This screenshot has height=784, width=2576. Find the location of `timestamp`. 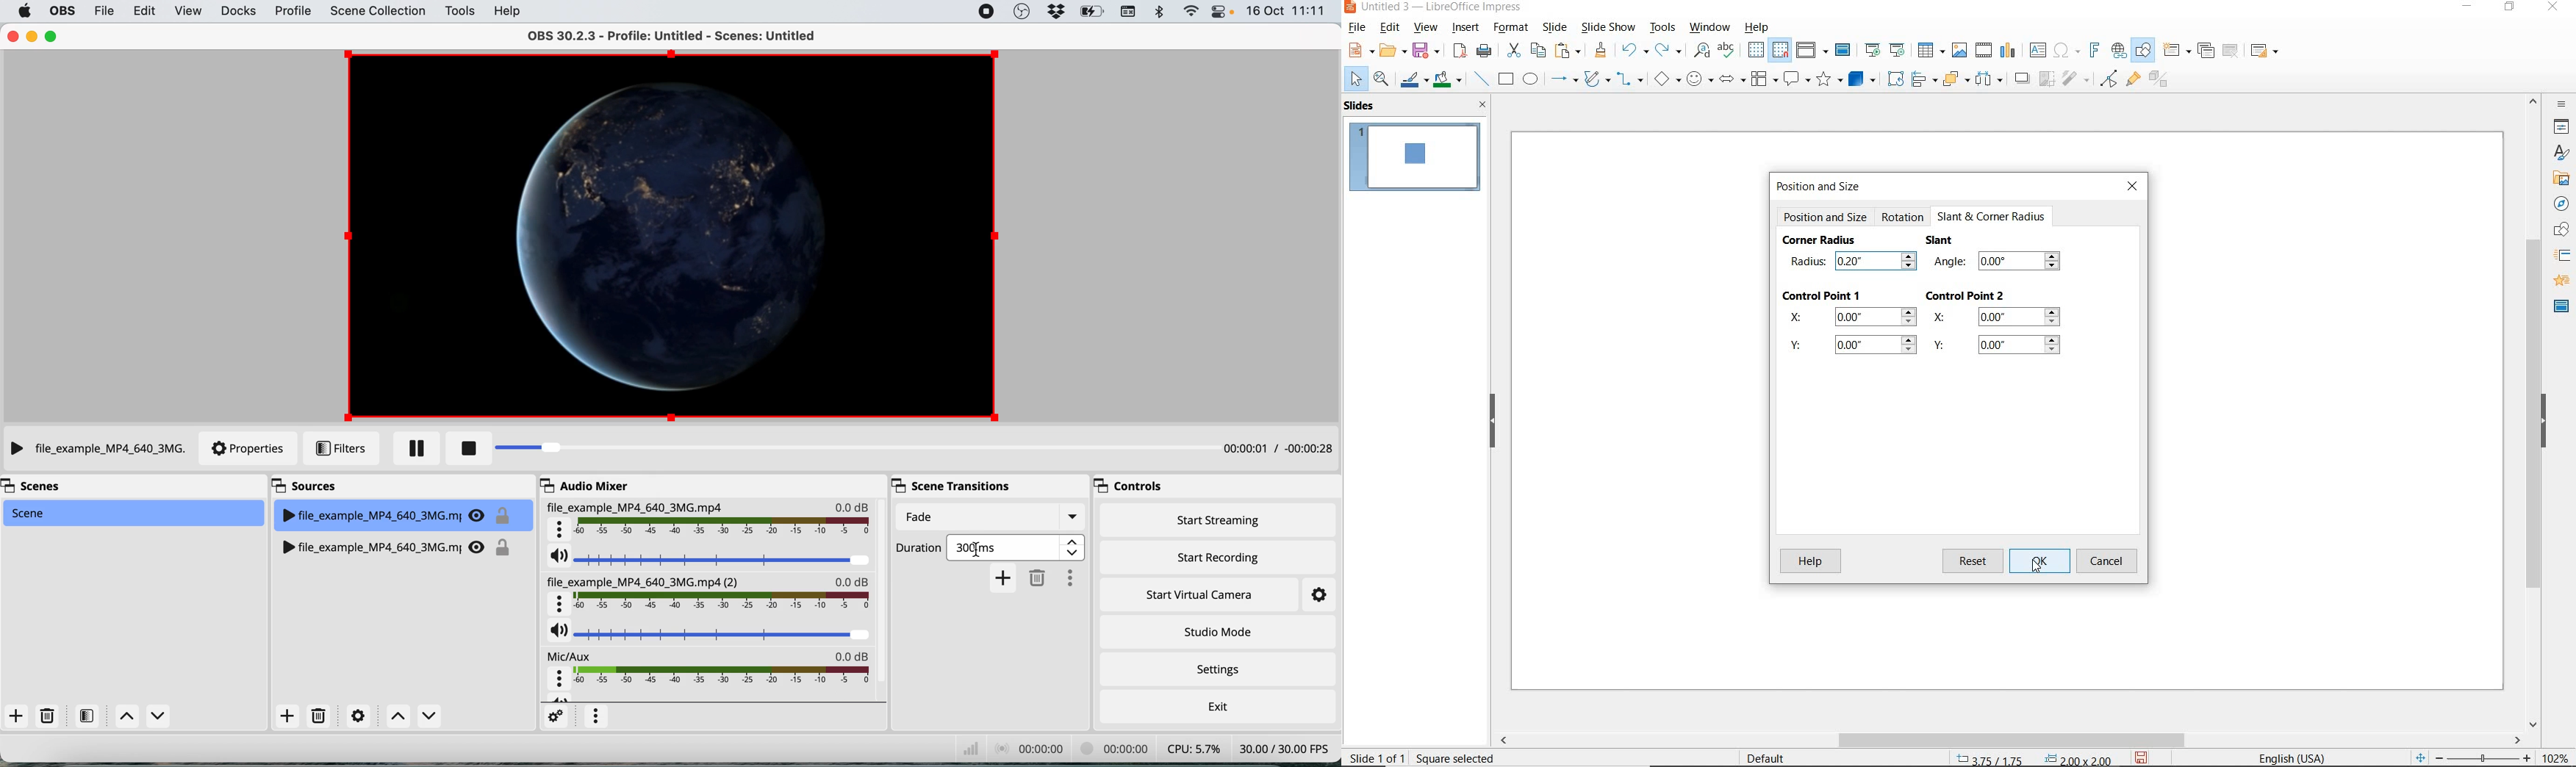

timestamp is located at coordinates (1277, 450).